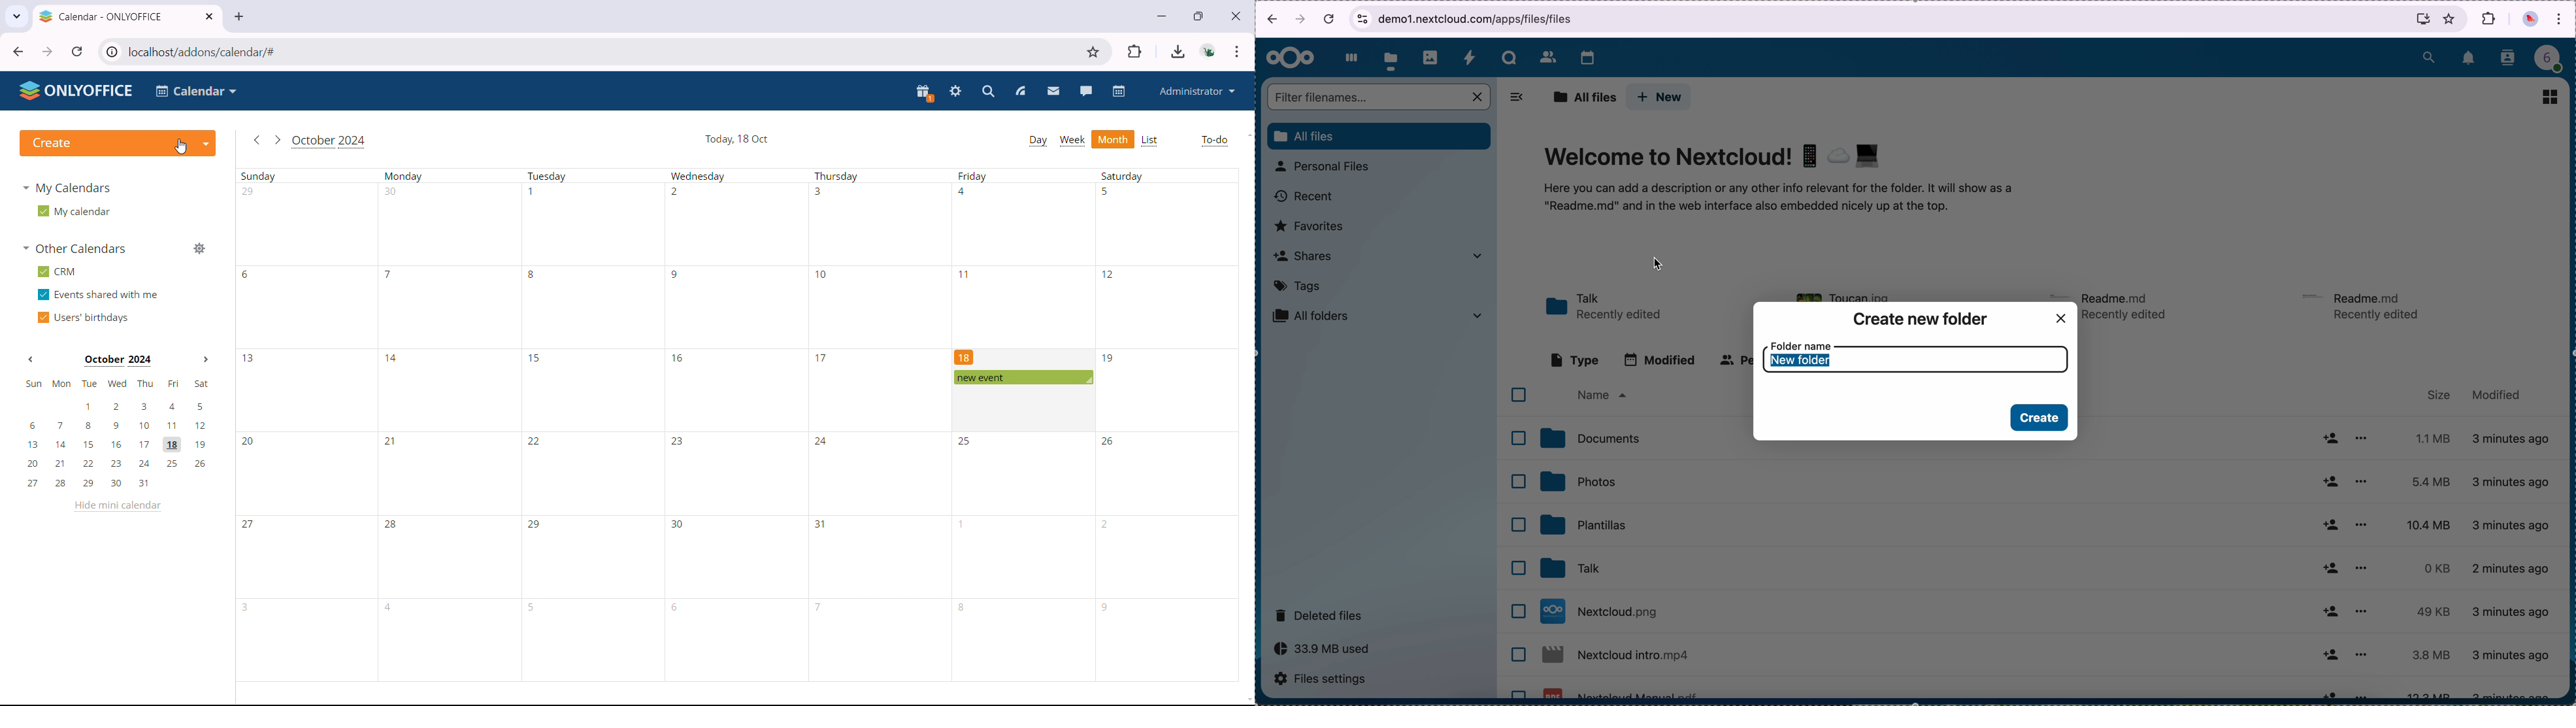  Describe the element at coordinates (1291, 59) in the screenshot. I see `Nextcloud logo` at that location.